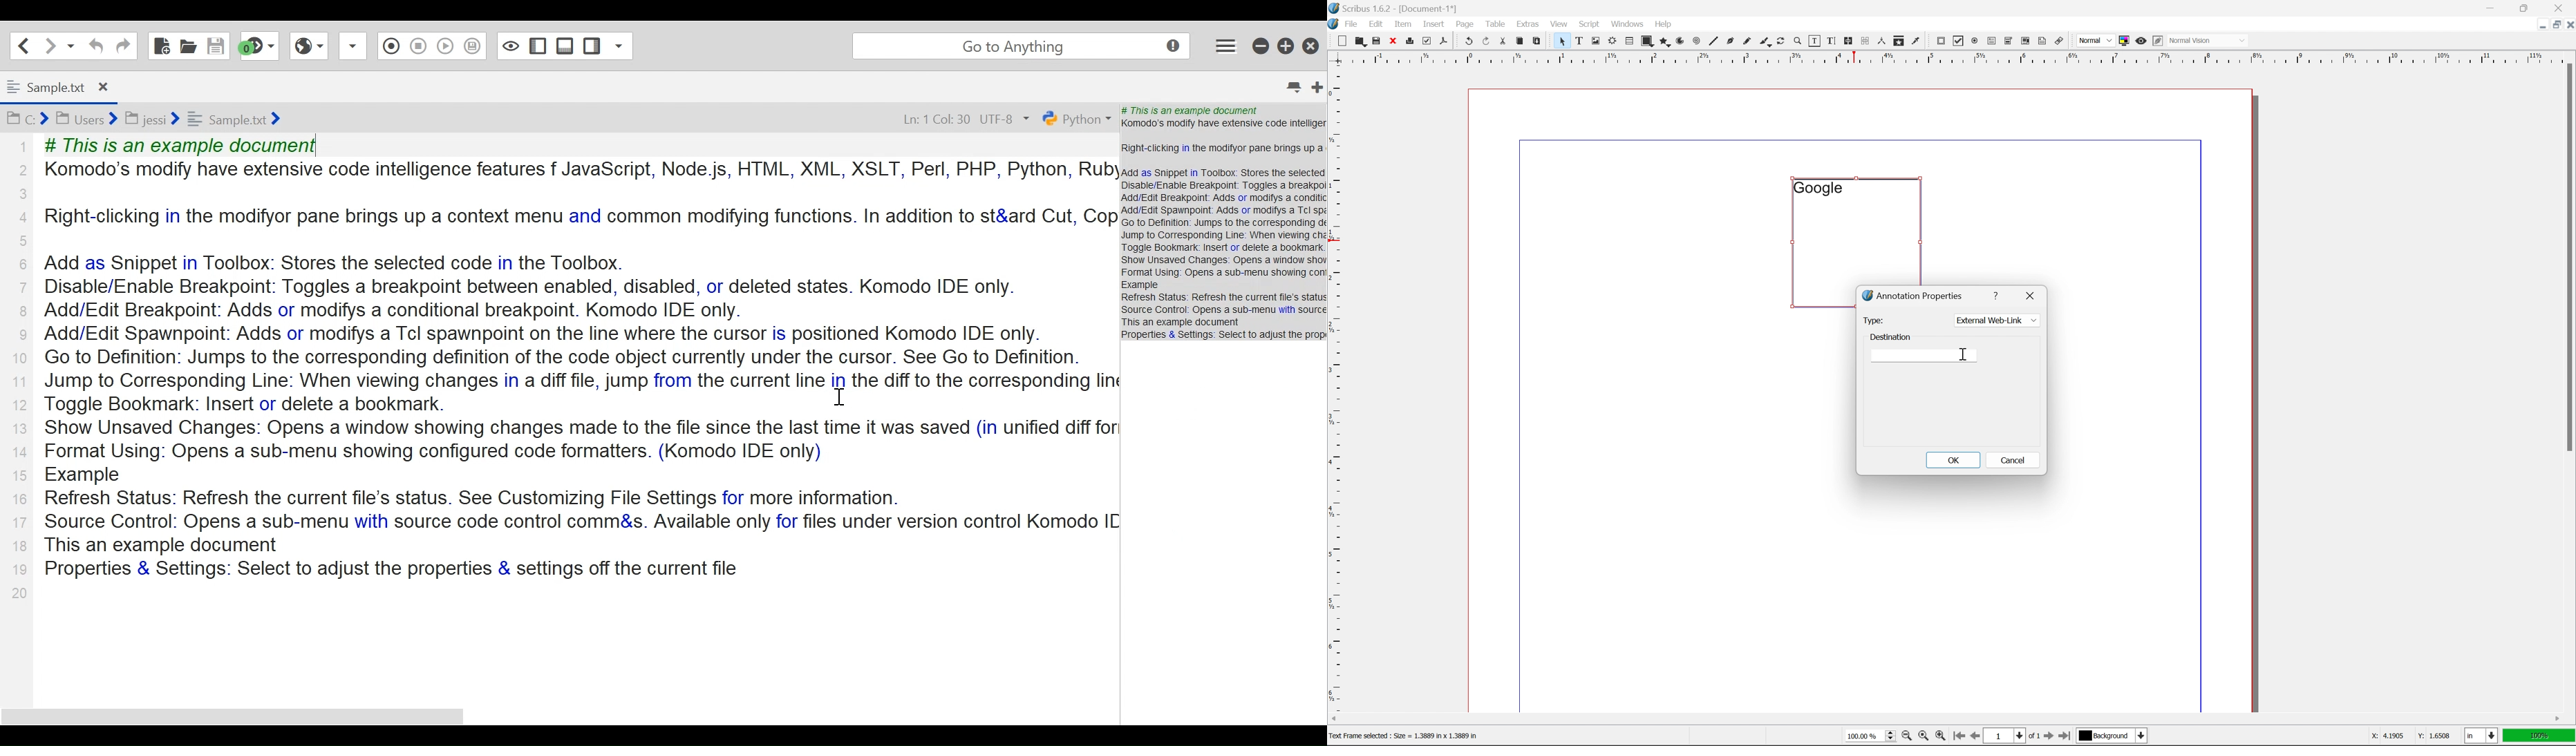  I want to click on redo, so click(1487, 42).